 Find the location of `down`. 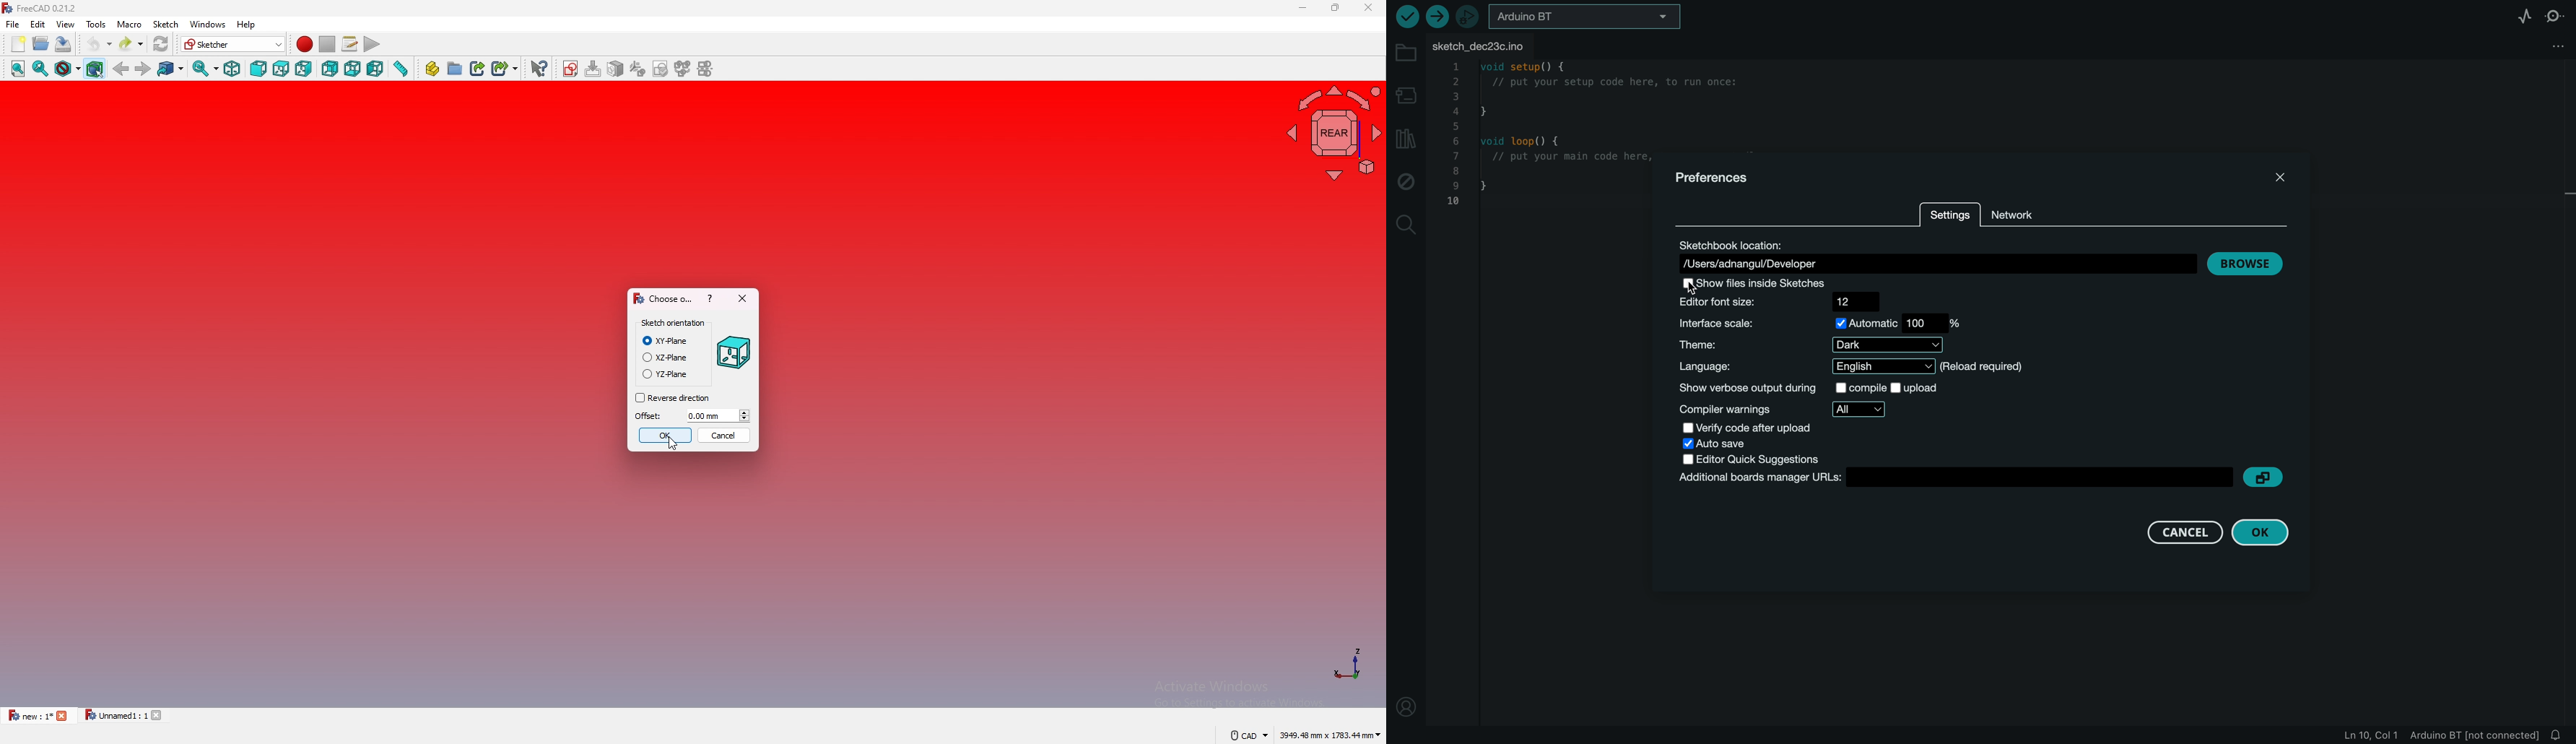

down is located at coordinates (747, 422).